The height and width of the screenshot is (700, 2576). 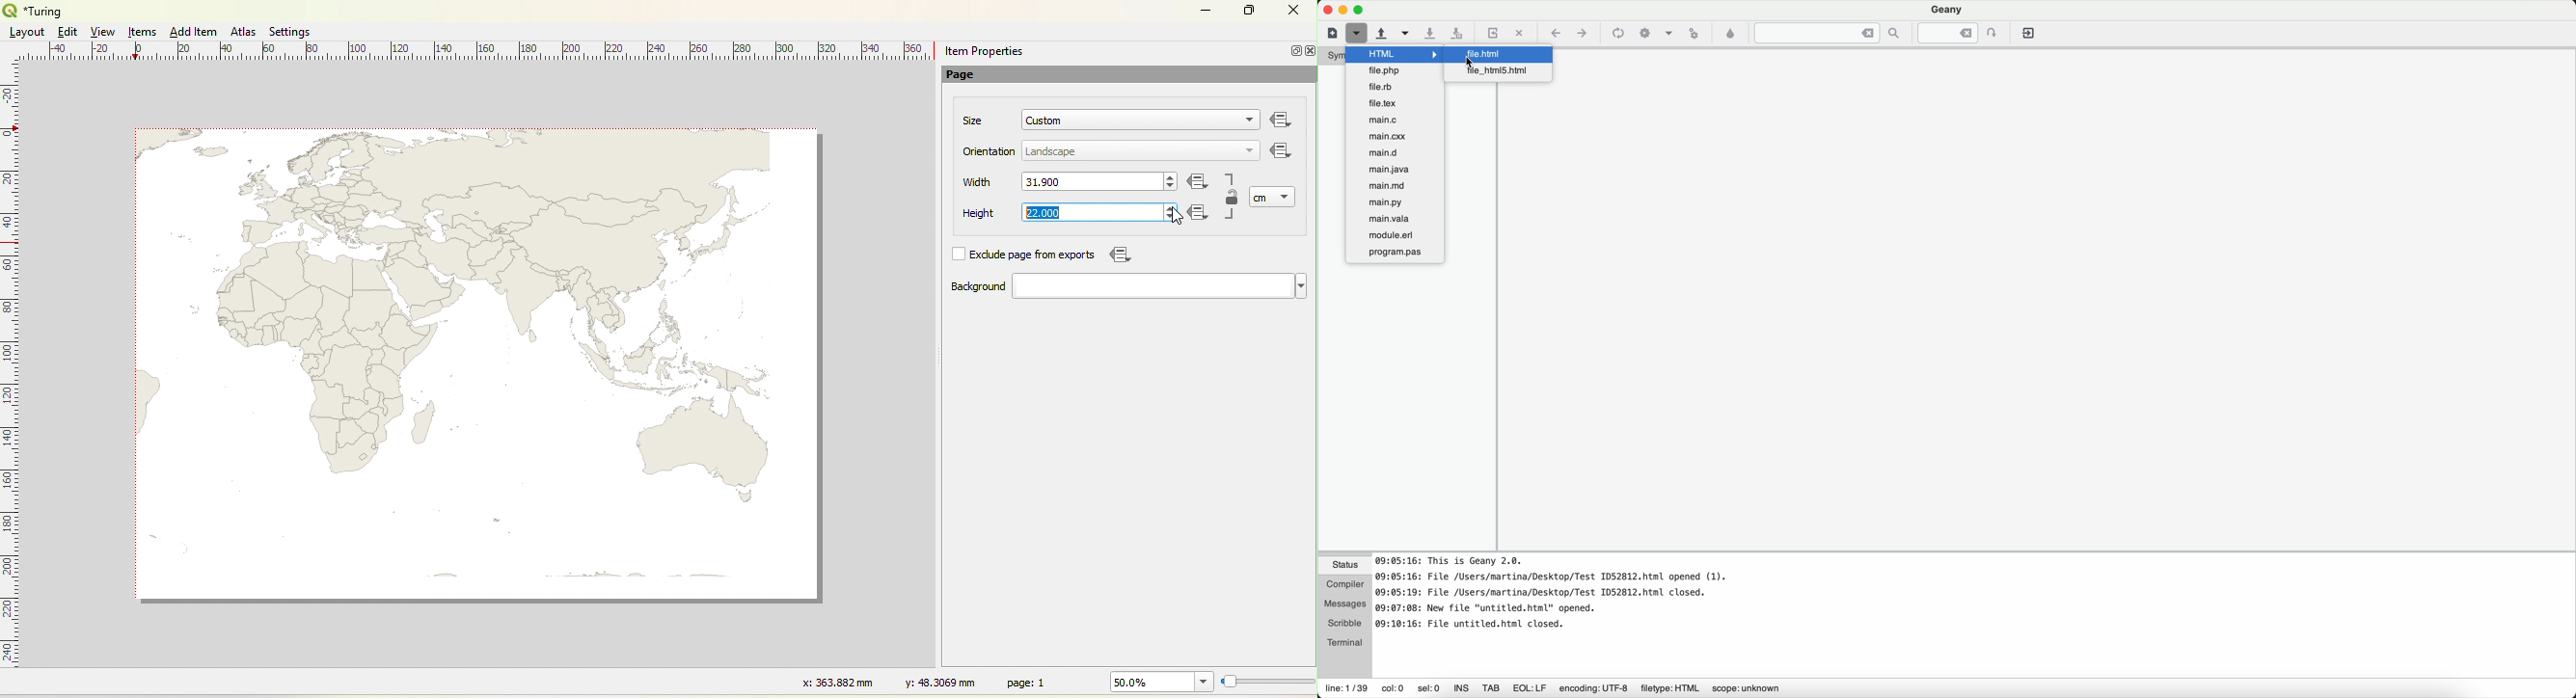 What do you see at coordinates (481, 365) in the screenshot?
I see `map` at bounding box center [481, 365].